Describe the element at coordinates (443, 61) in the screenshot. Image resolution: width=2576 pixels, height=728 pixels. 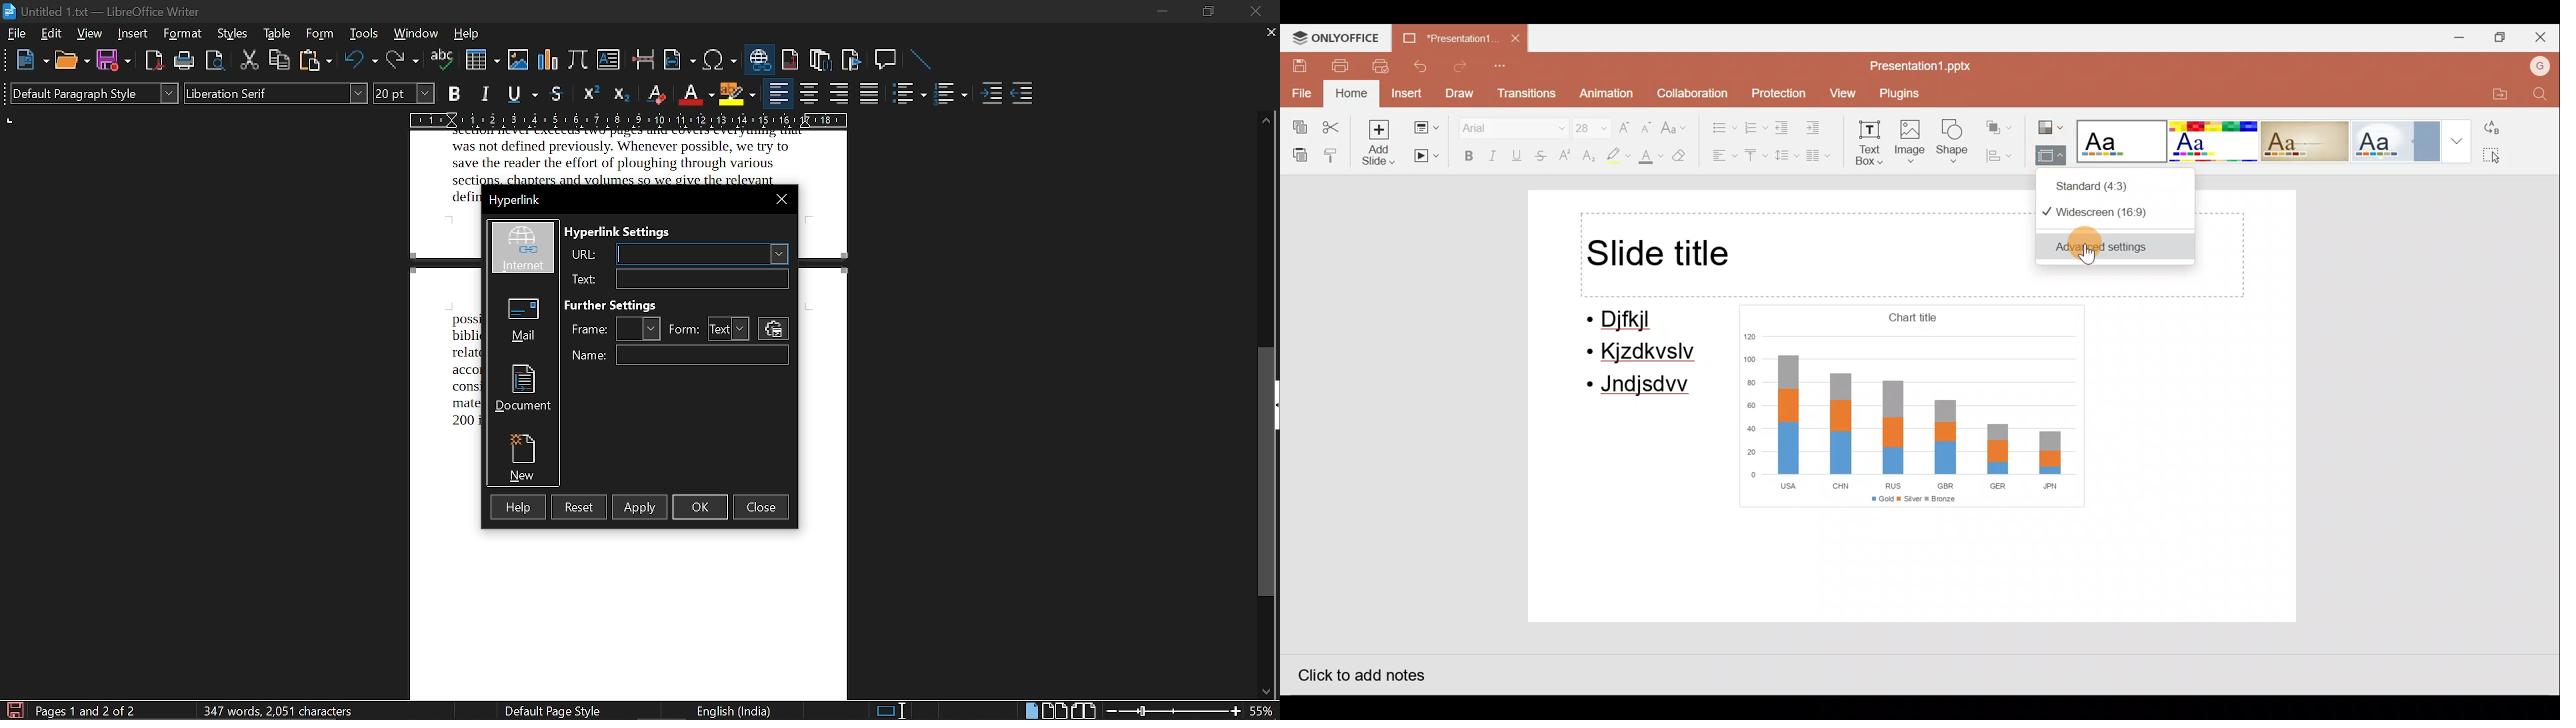
I see `spelling` at that location.